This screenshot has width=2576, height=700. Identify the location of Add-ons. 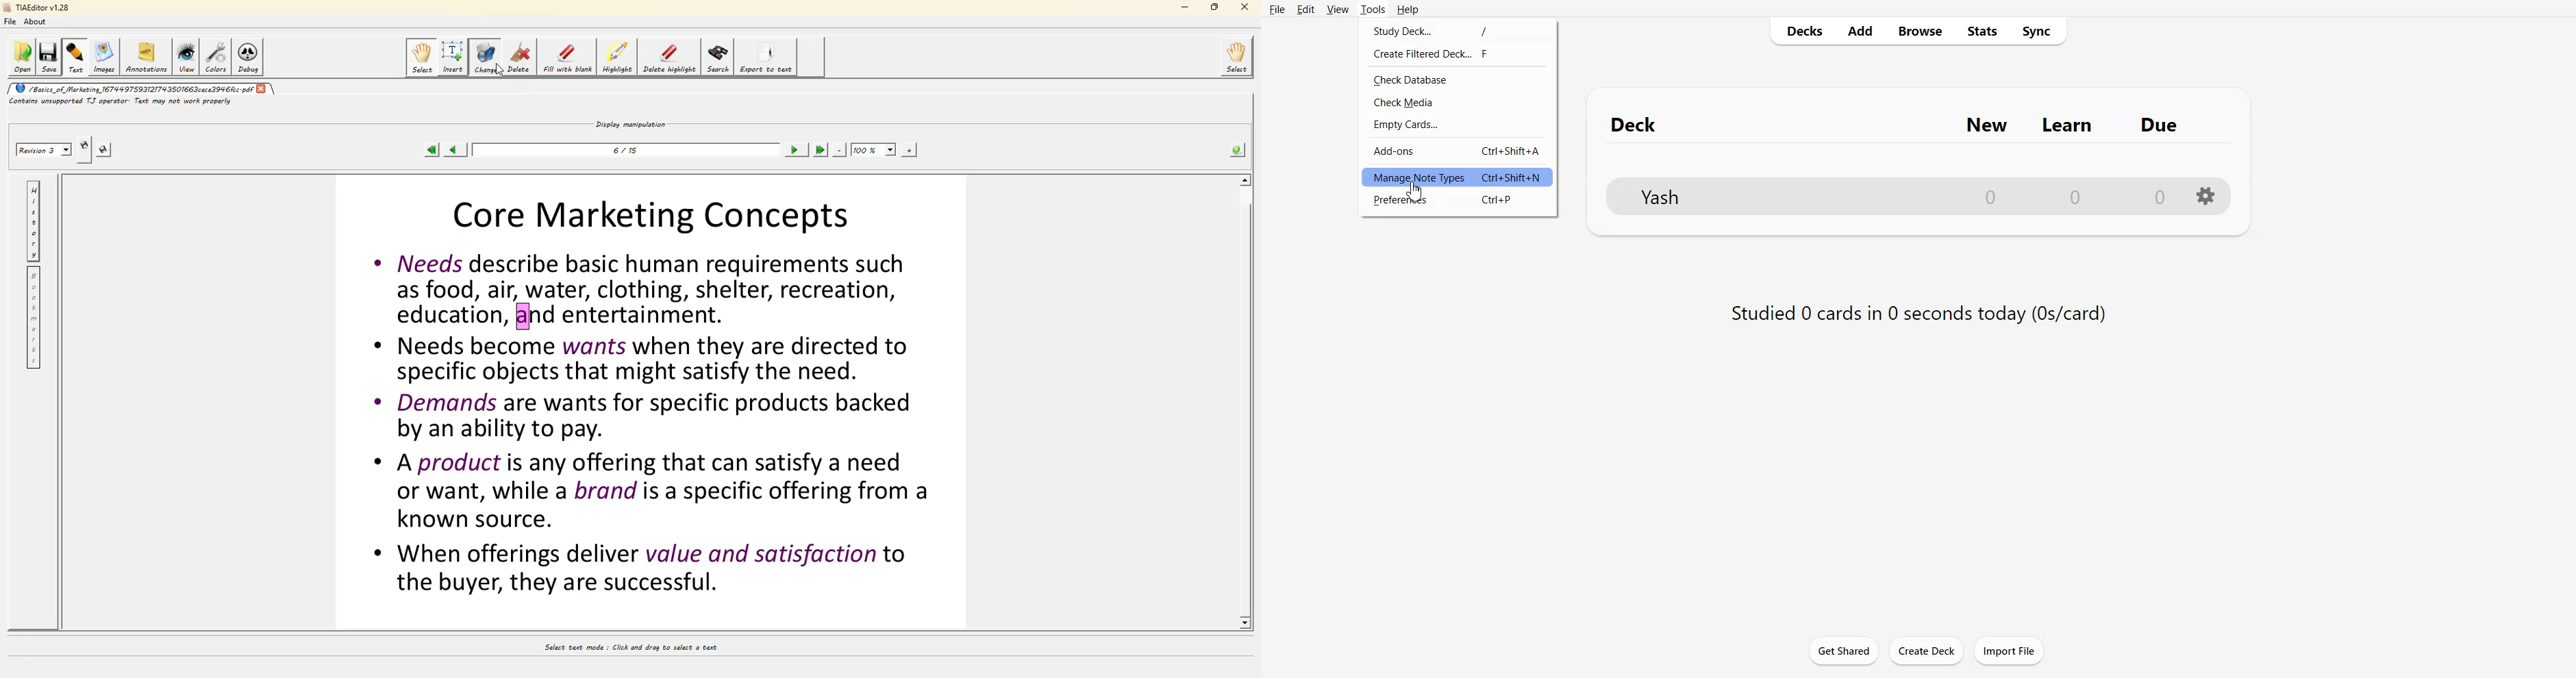
(1456, 151).